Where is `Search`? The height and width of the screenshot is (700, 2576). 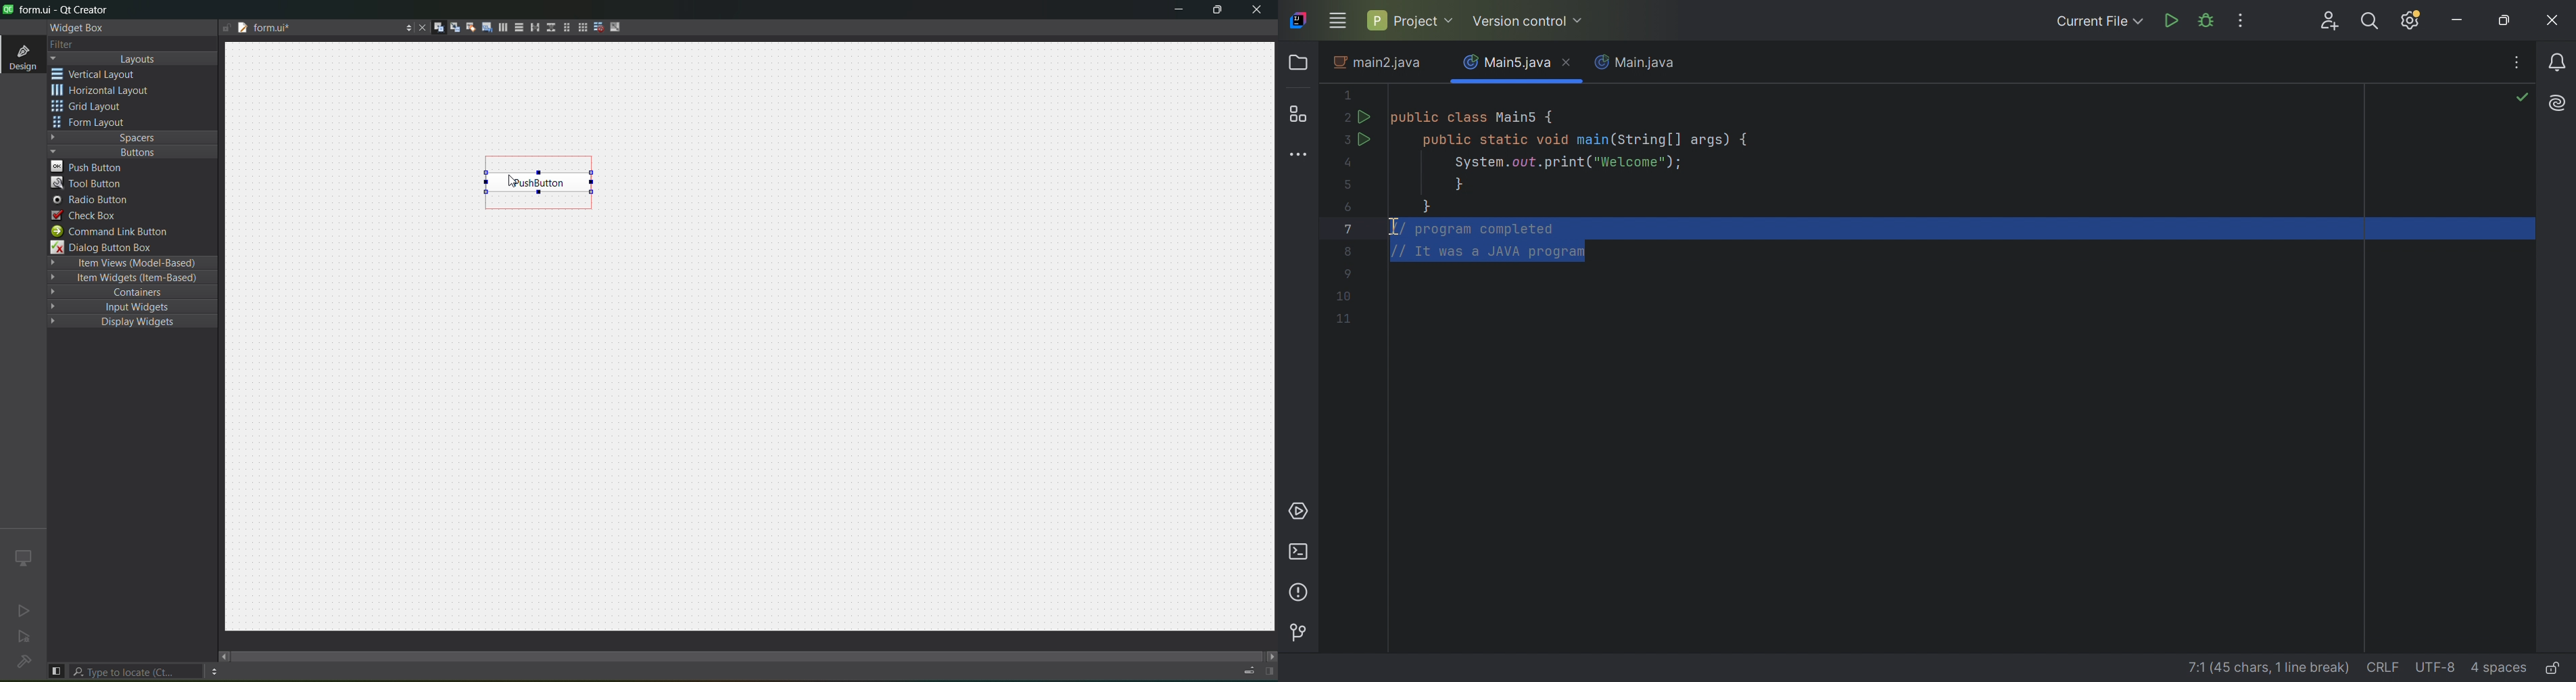
Search is located at coordinates (2374, 22).